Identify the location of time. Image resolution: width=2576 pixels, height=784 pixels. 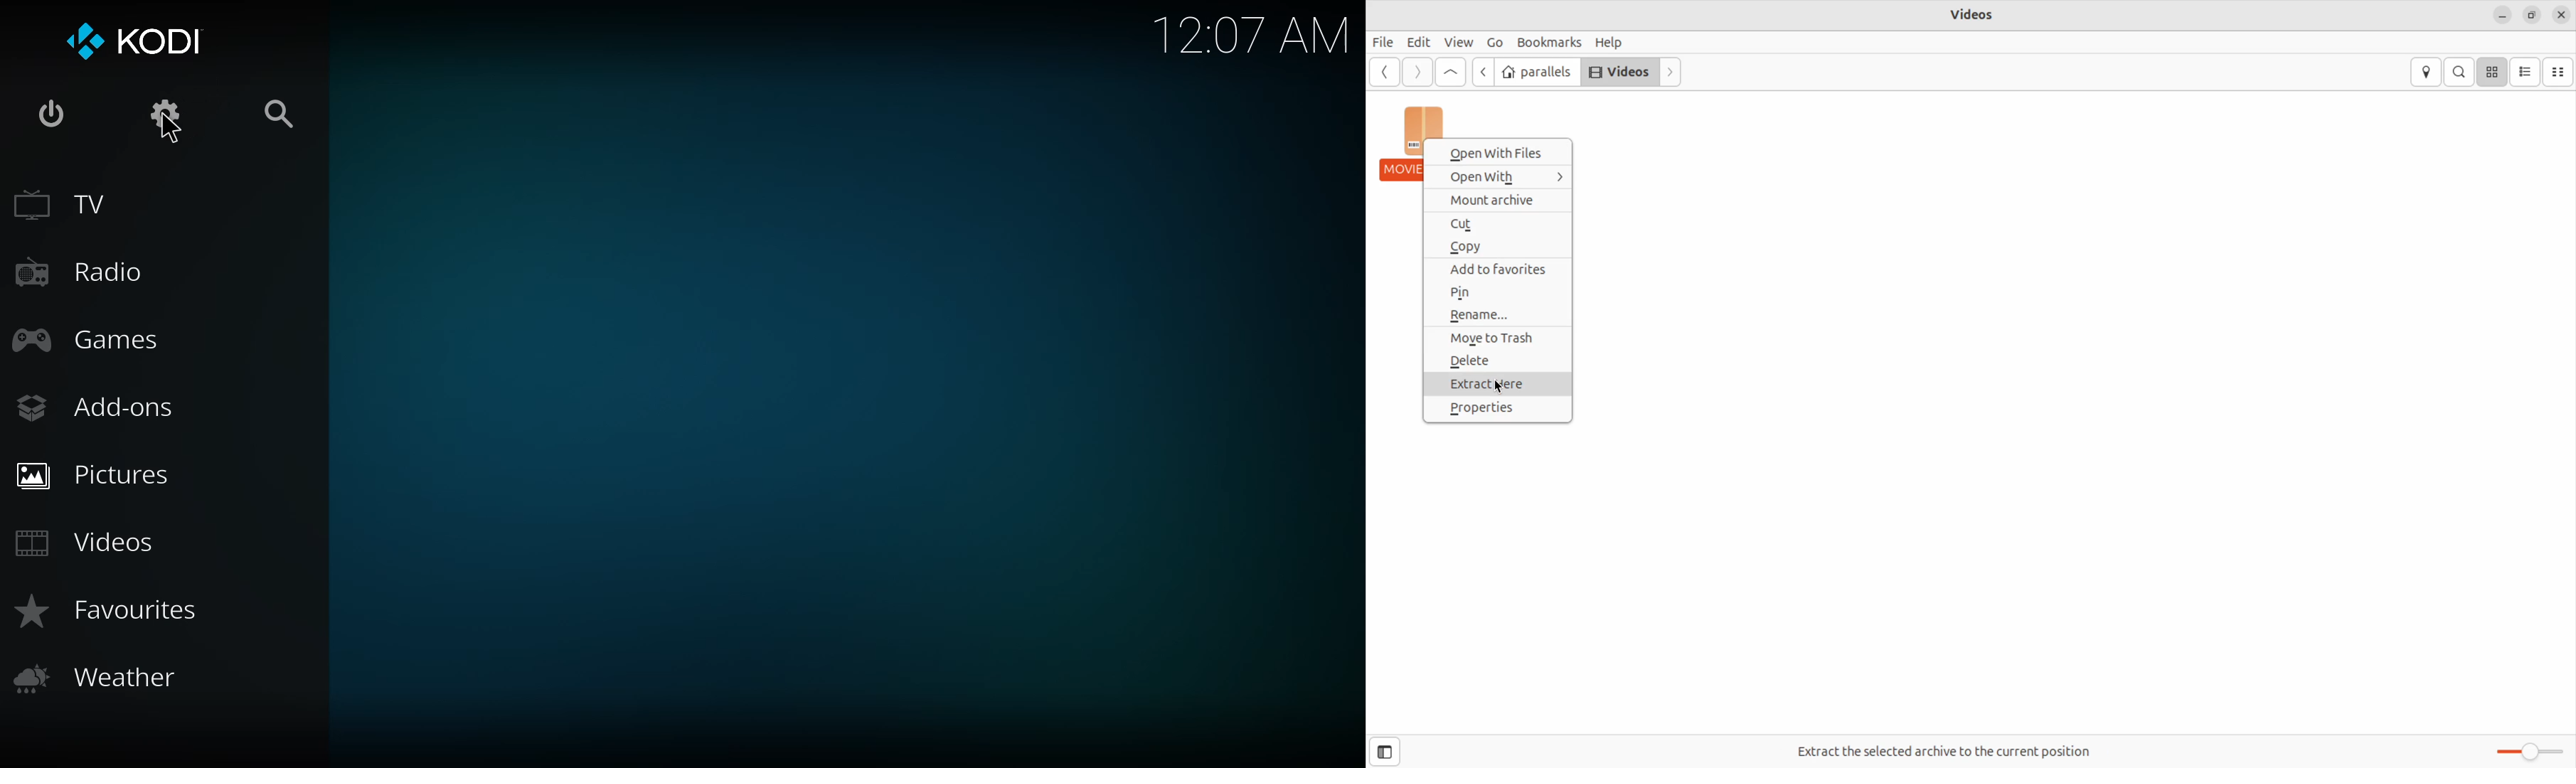
(1251, 33).